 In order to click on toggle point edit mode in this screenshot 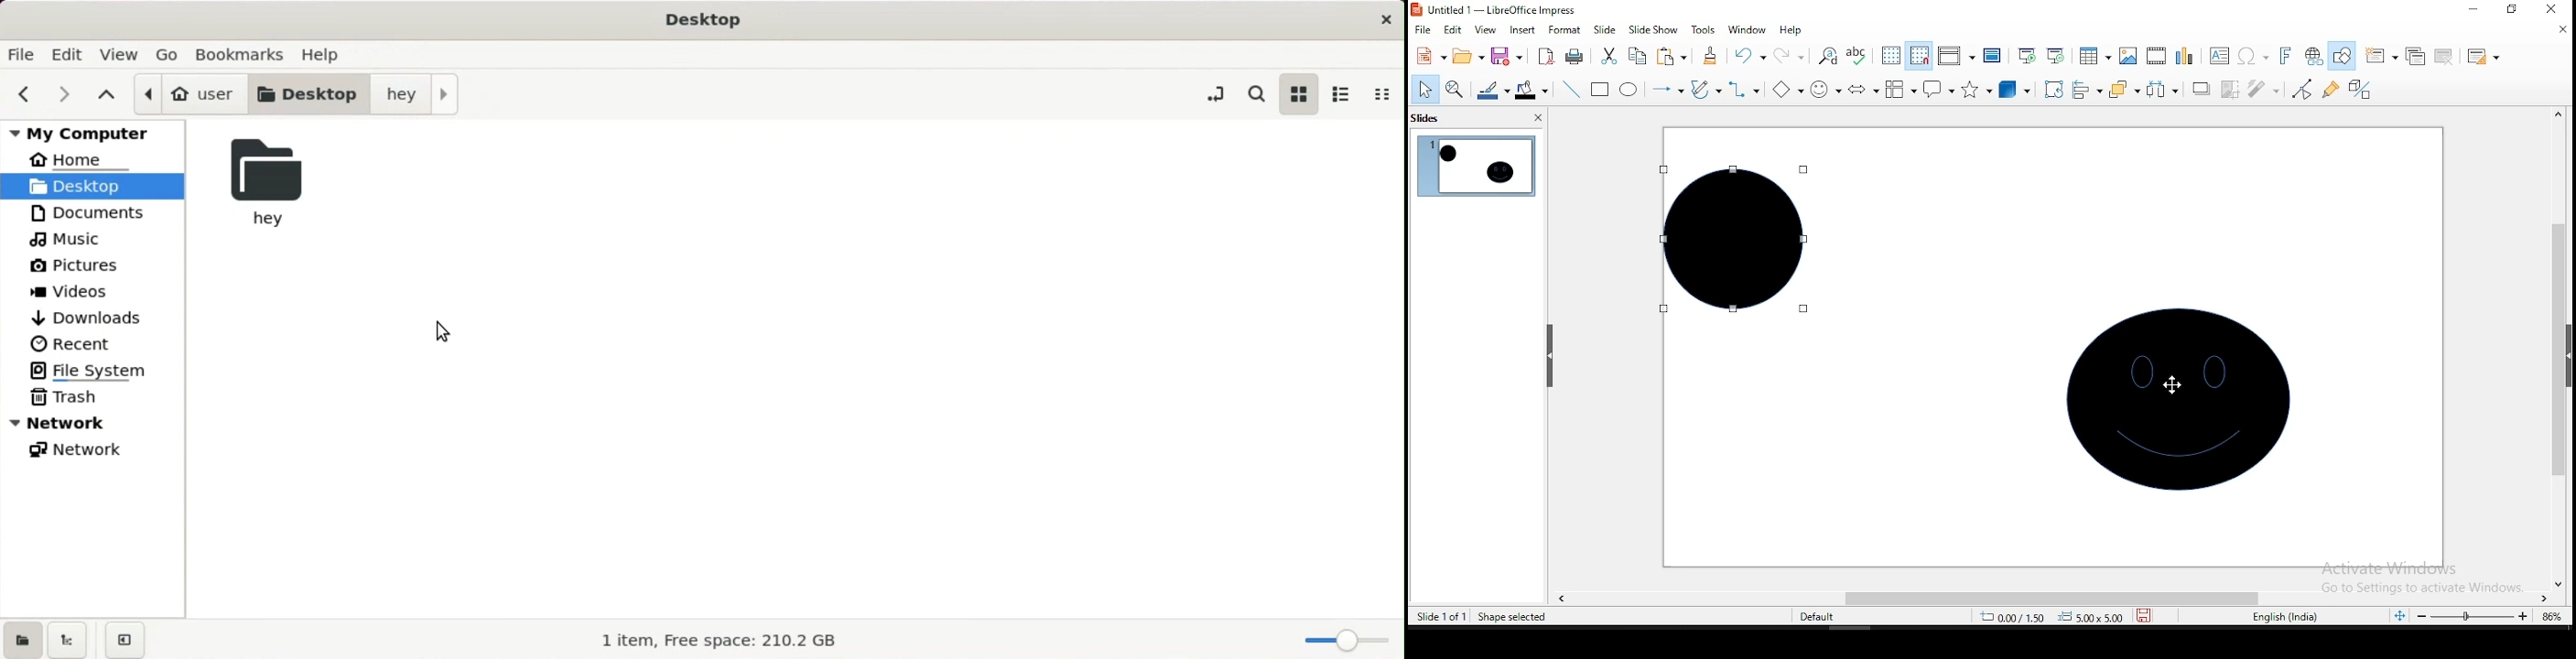, I will do `click(2302, 88)`.